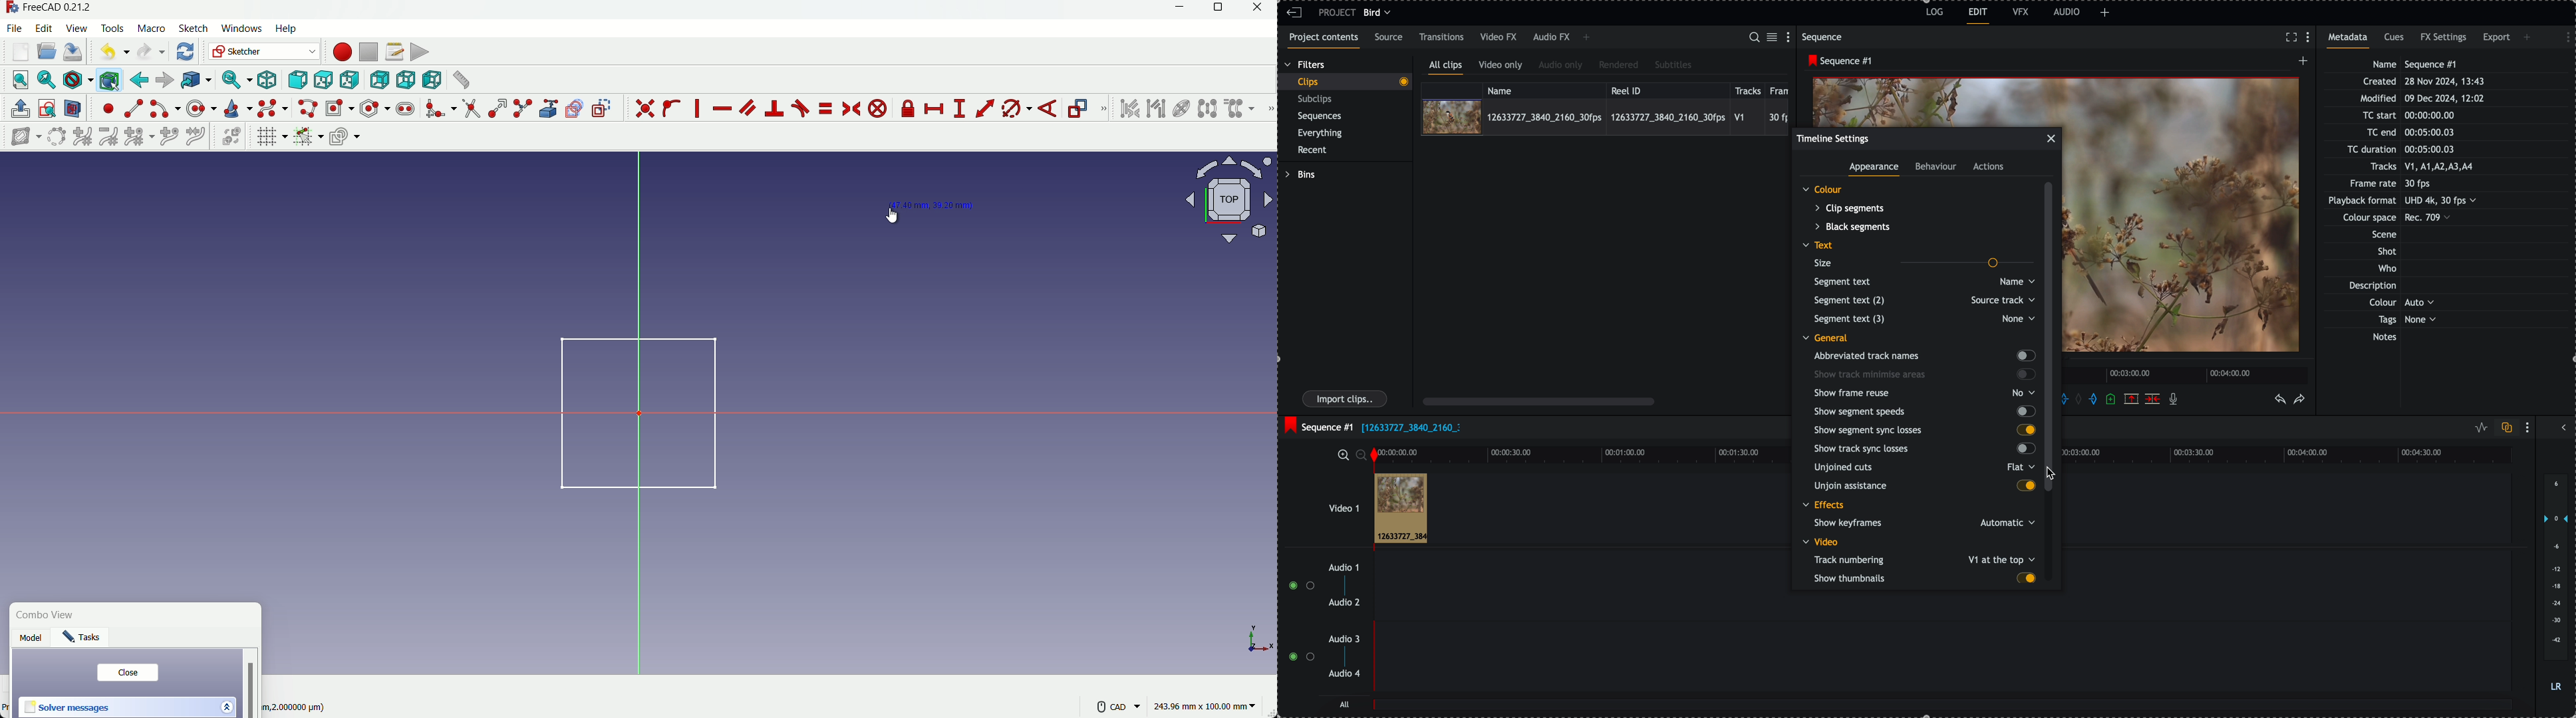  Describe the element at coordinates (1344, 82) in the screenshot. I see `clips` at that location.